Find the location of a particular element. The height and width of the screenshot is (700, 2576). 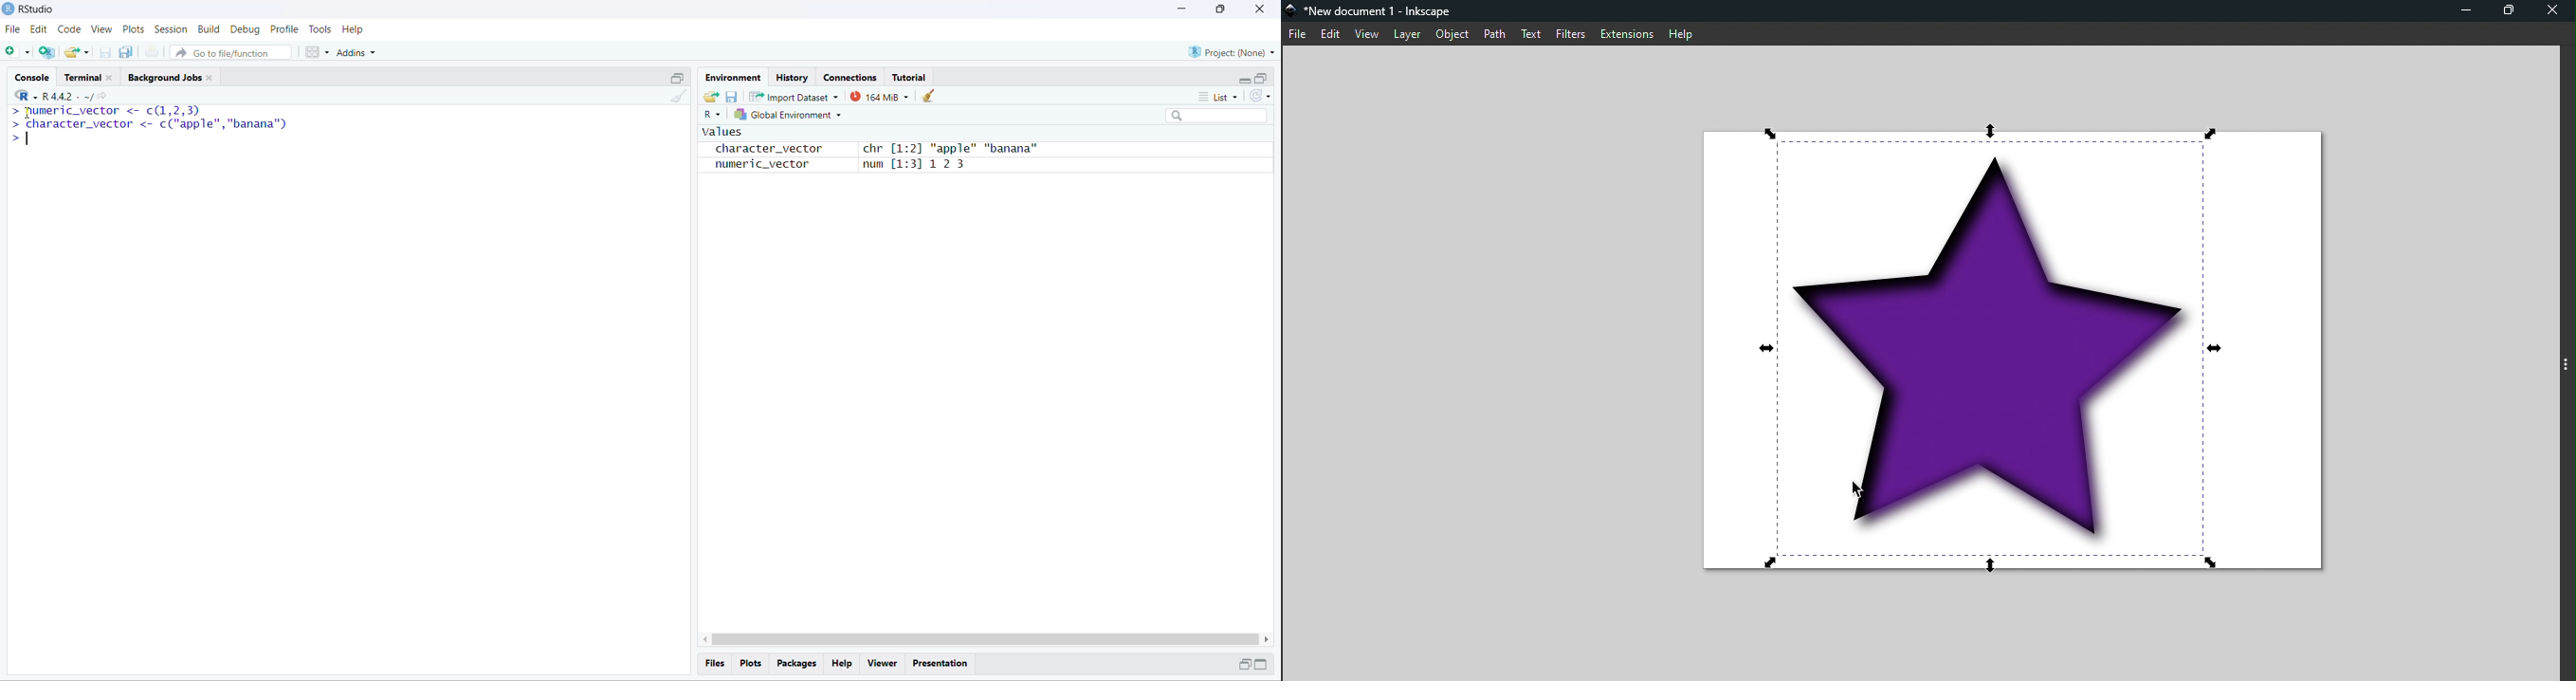

create a project is located at coordinates (46, 52).